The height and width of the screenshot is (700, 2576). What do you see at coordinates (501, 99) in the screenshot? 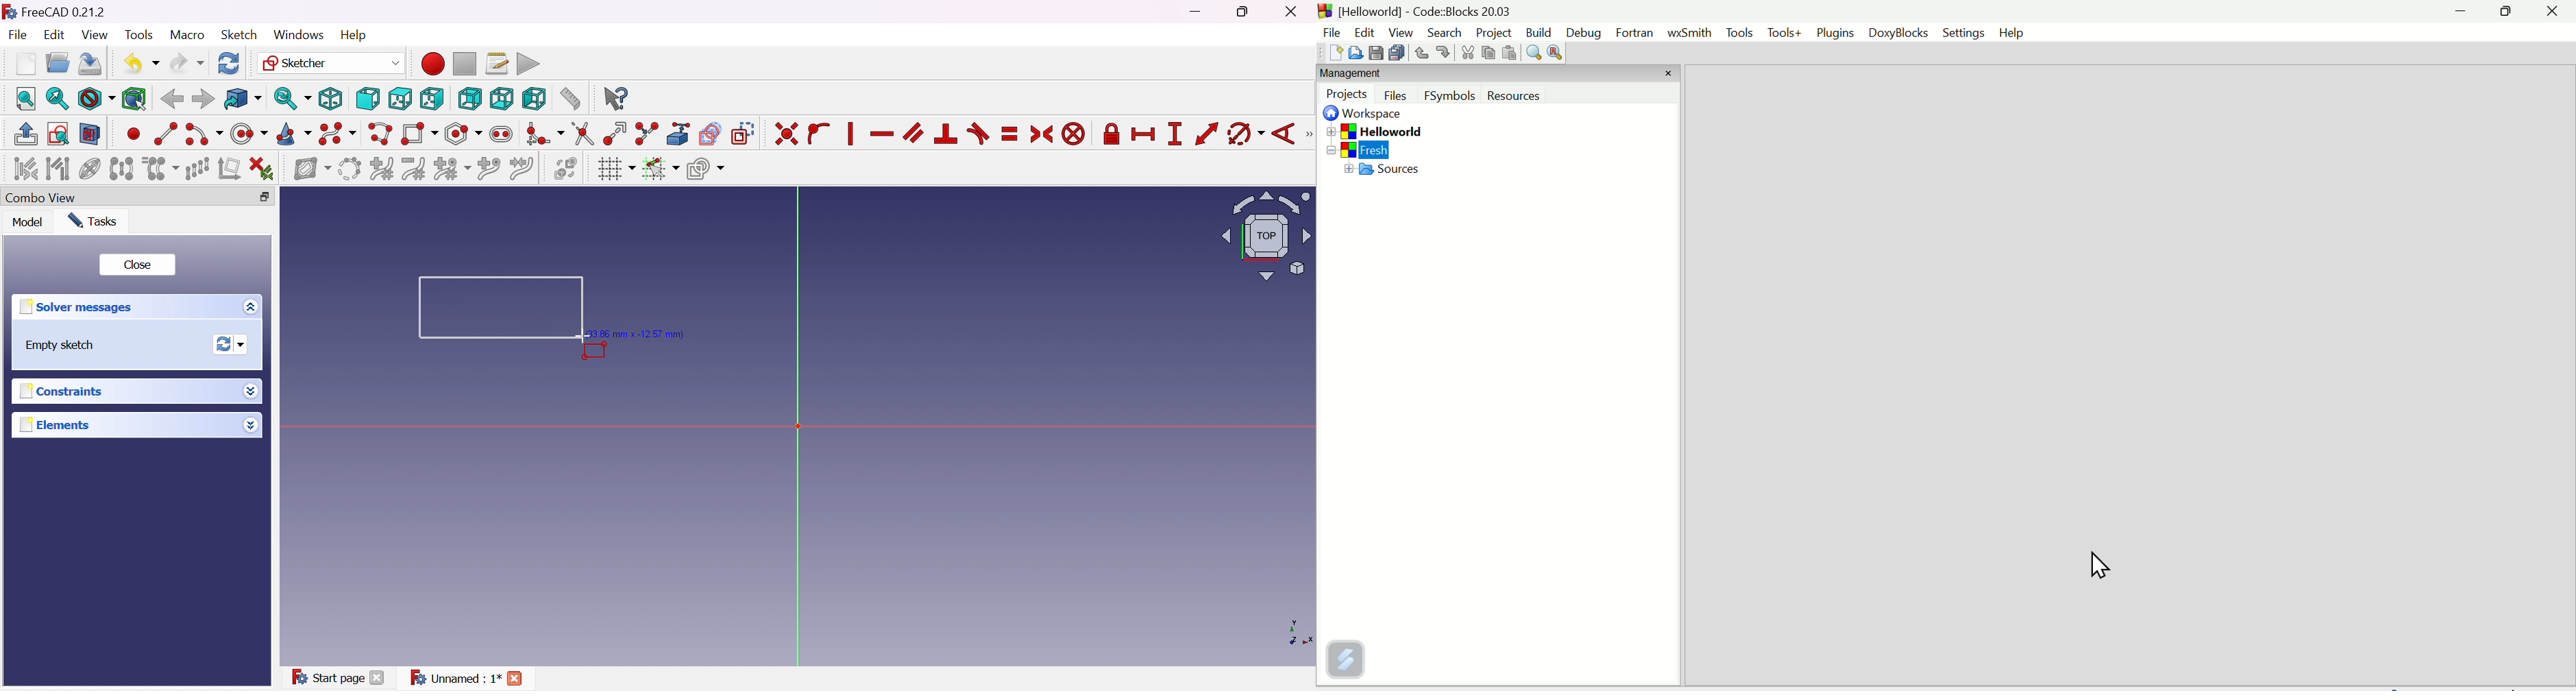
I see `Bottom` at bounding box center [501, 99].